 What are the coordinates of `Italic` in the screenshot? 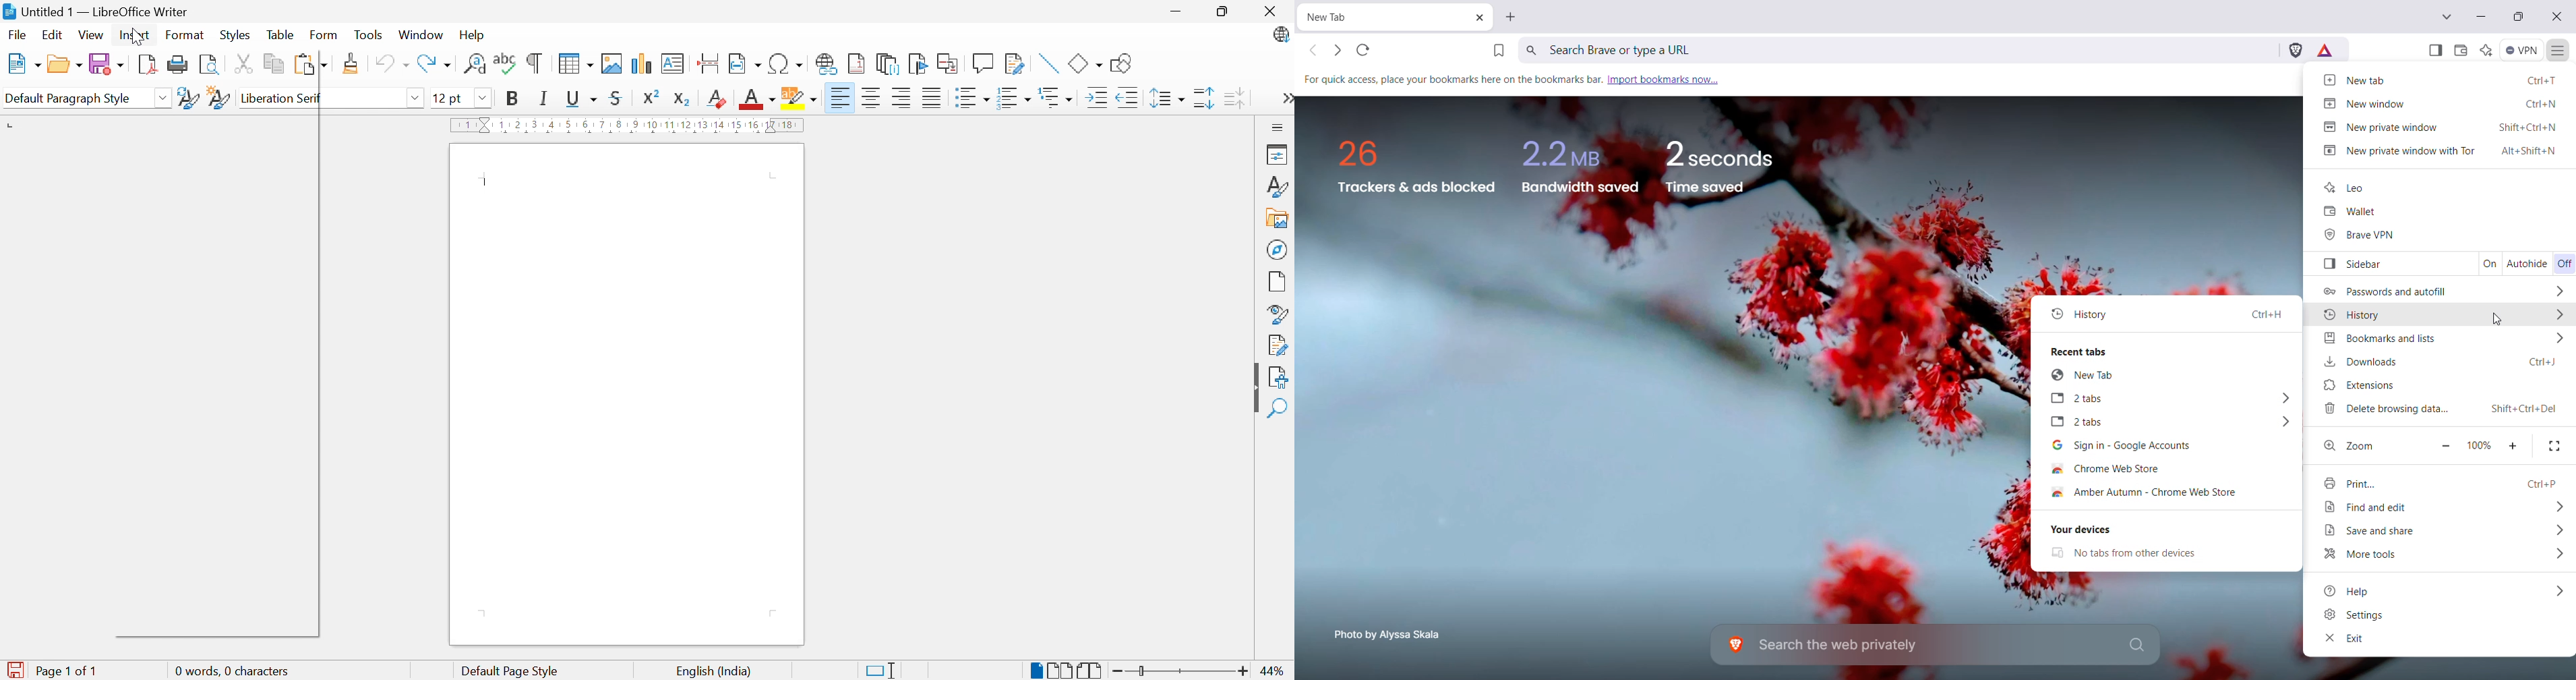 It's located at (541, 98).